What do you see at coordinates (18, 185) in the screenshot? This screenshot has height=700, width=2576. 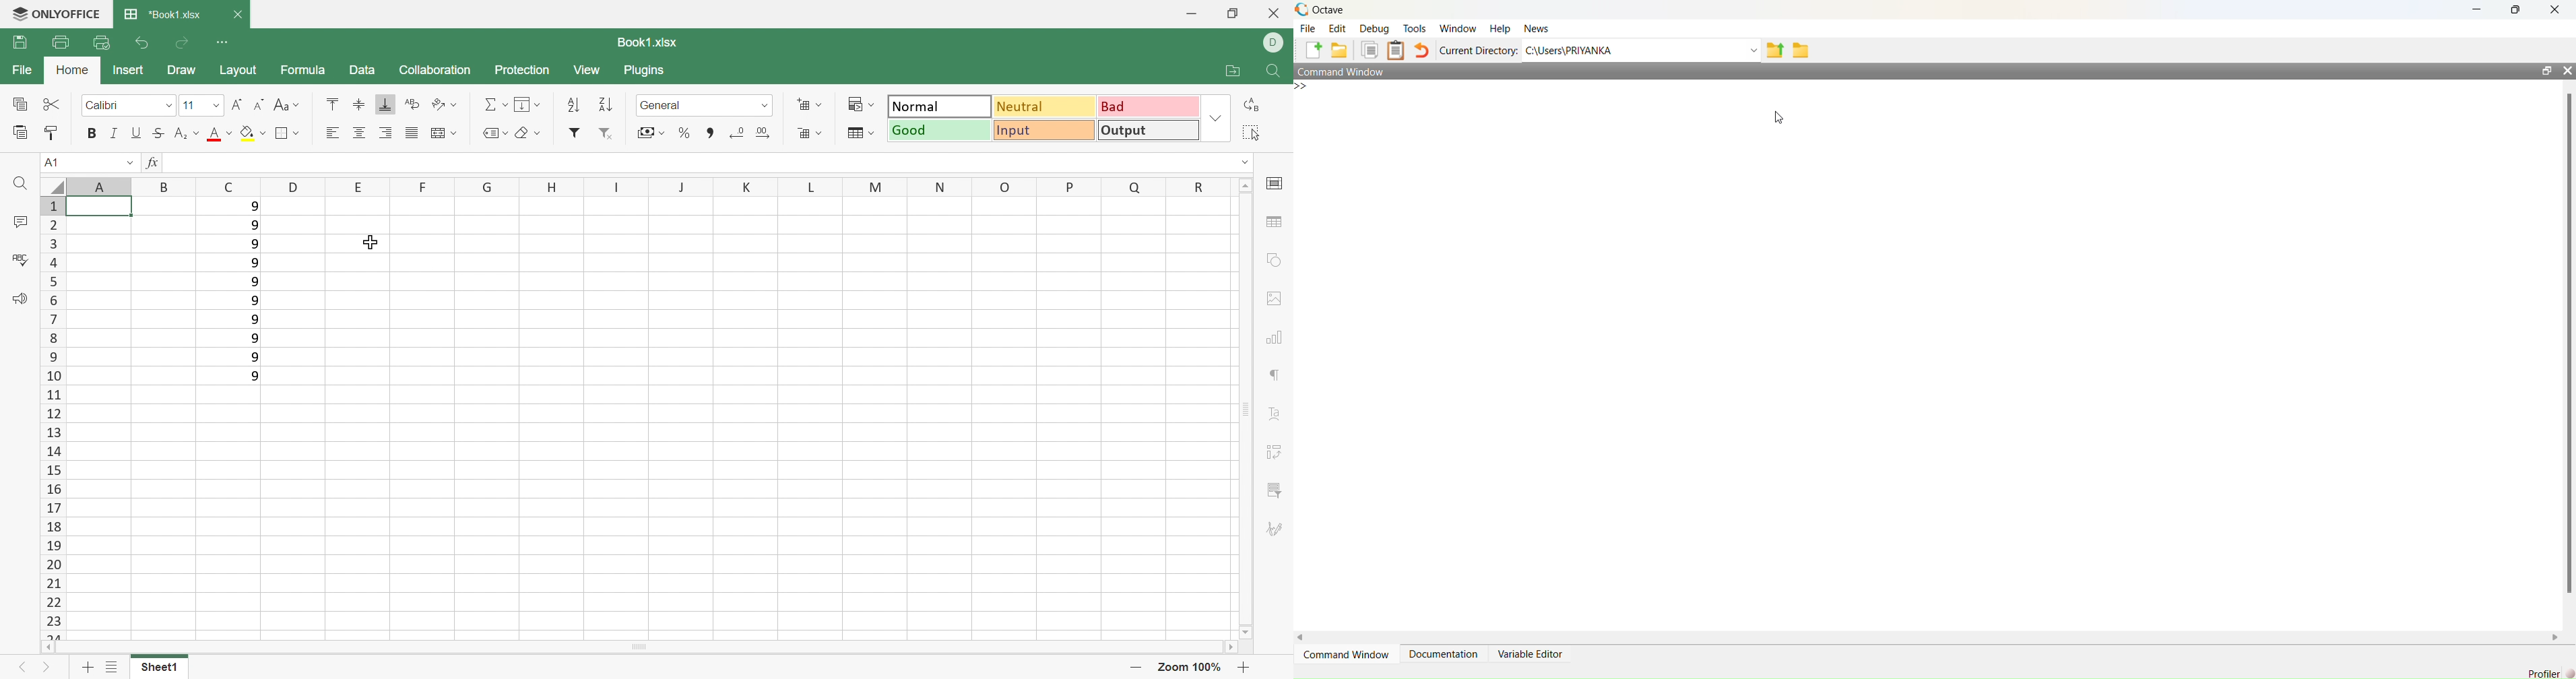 I see `Find` at bounding box center [18, 185].